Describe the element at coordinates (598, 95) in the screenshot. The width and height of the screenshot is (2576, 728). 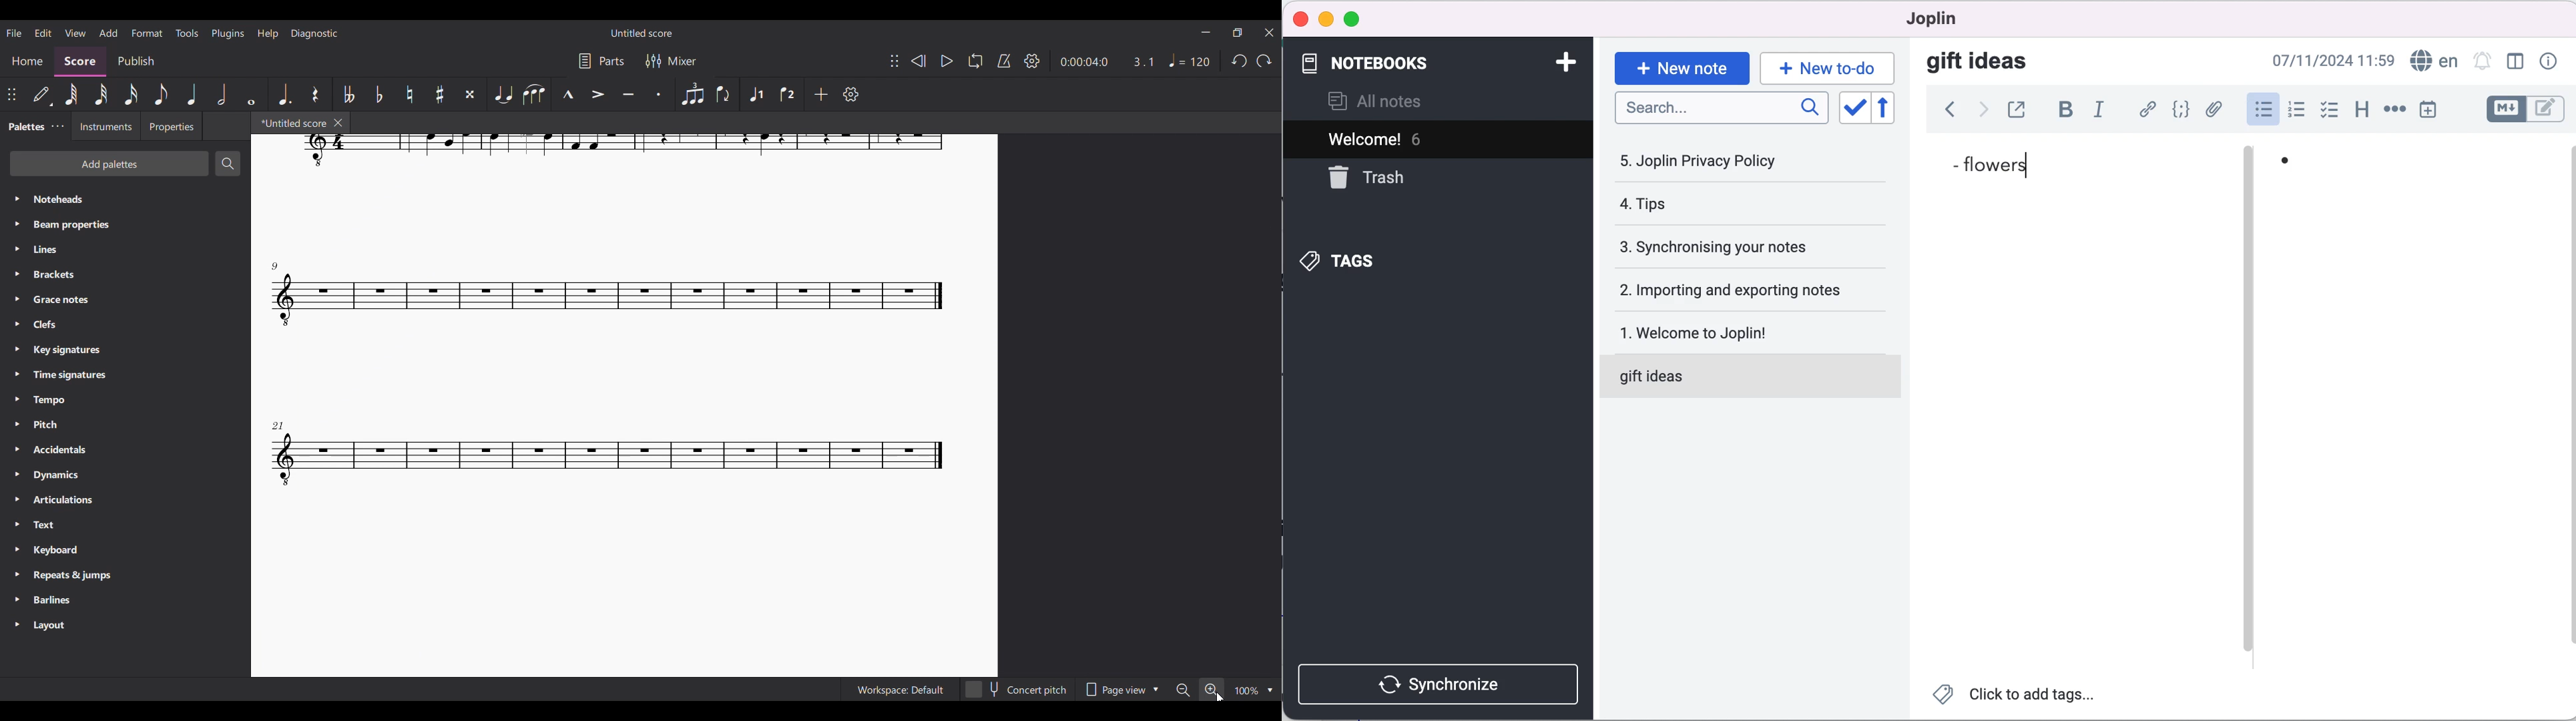
I see `Accent` at that location.